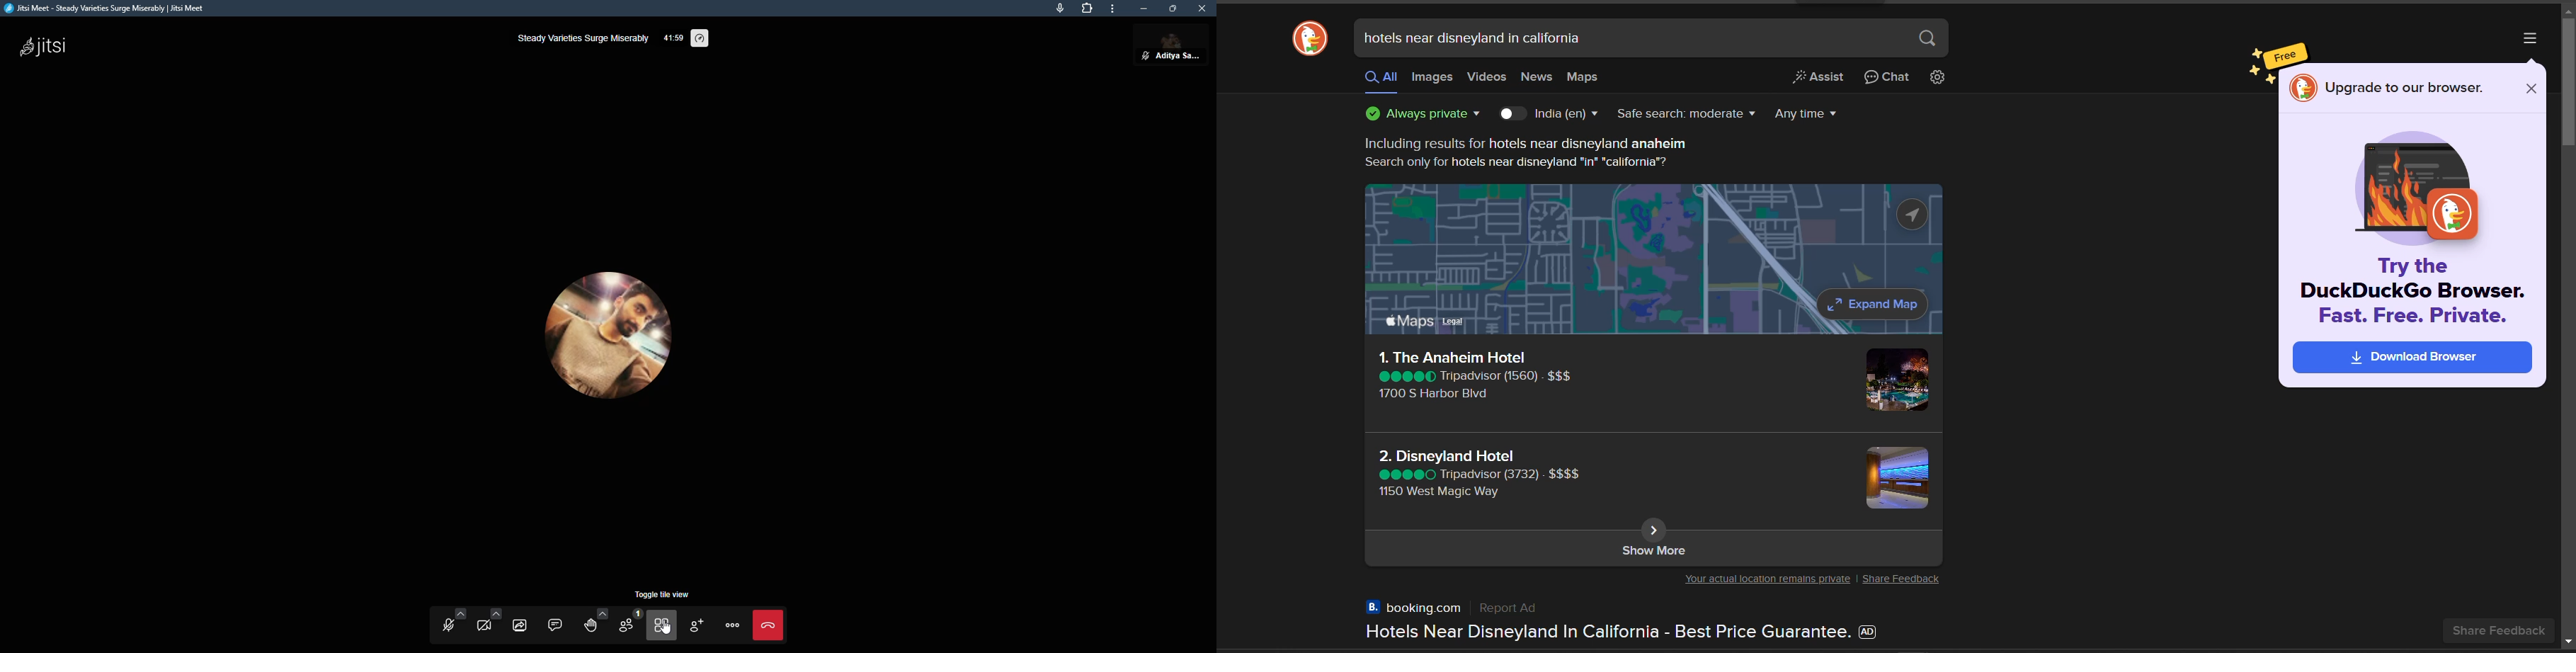 The image size is (2576, 672). What do you see at coordinates (522, 625) in the screenshot?
I see `share screen` at bounding box center [522, 625].